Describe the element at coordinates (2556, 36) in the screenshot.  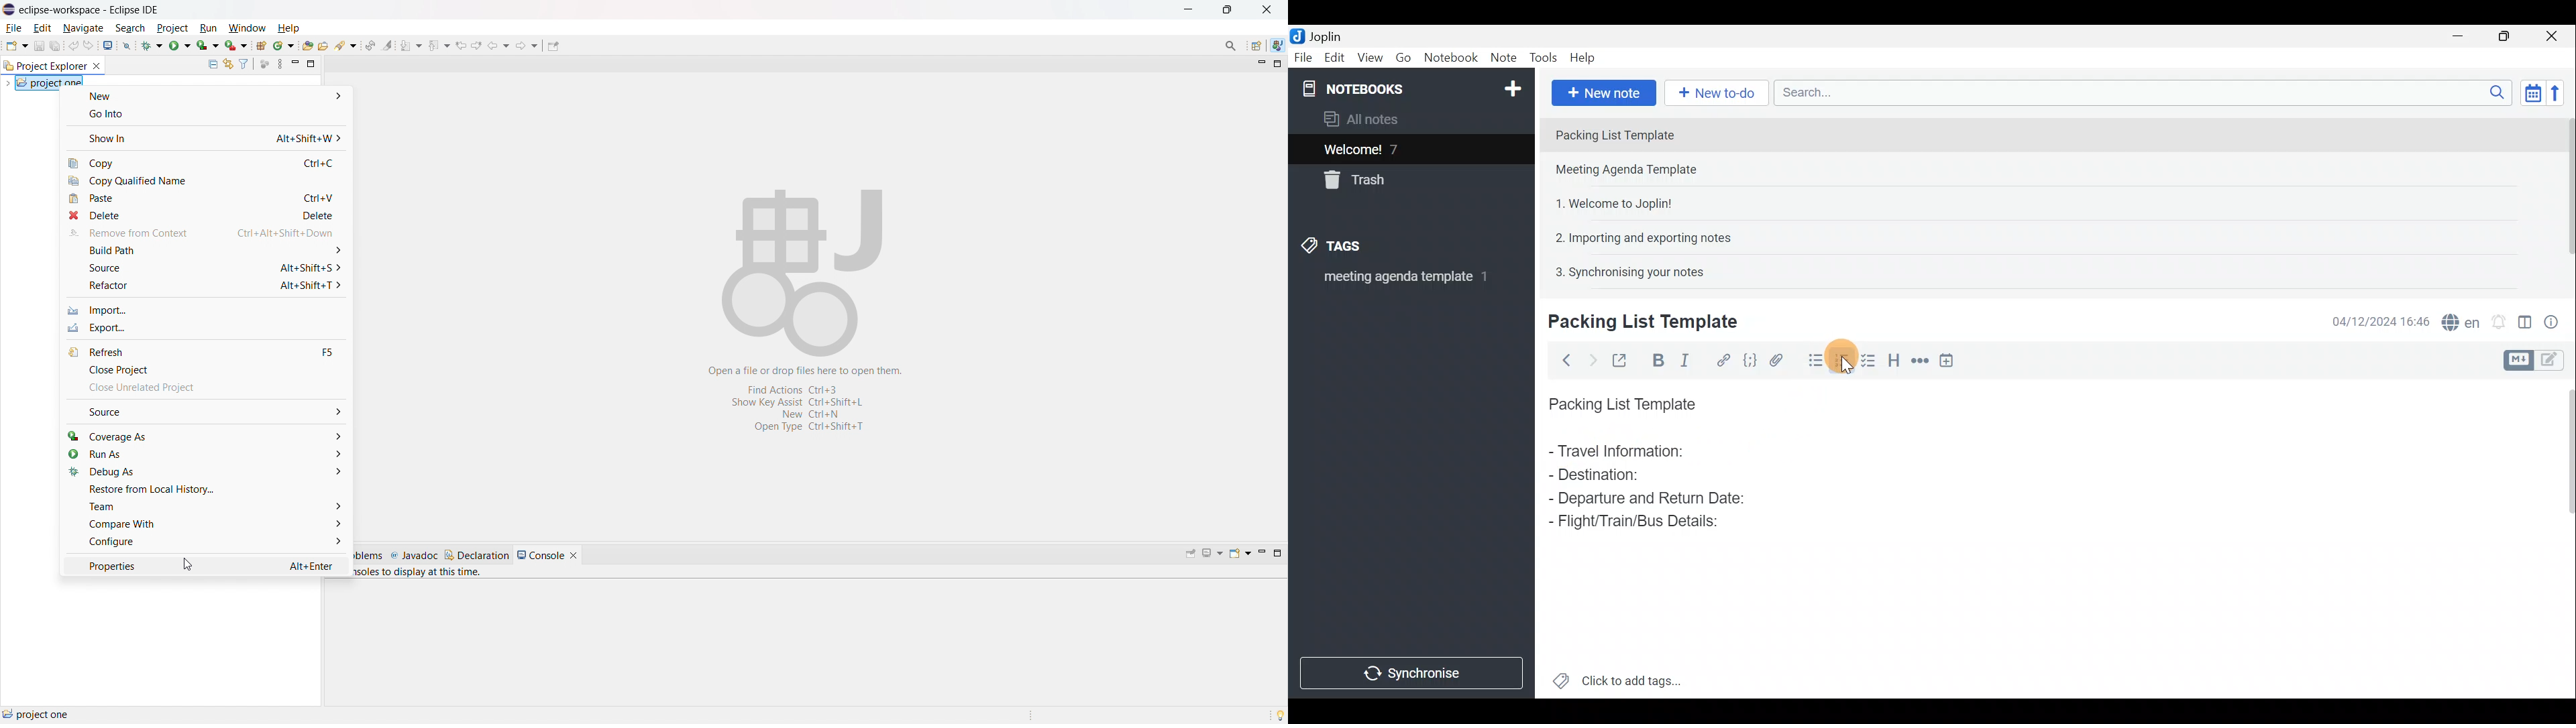
I see `Close` at that location.